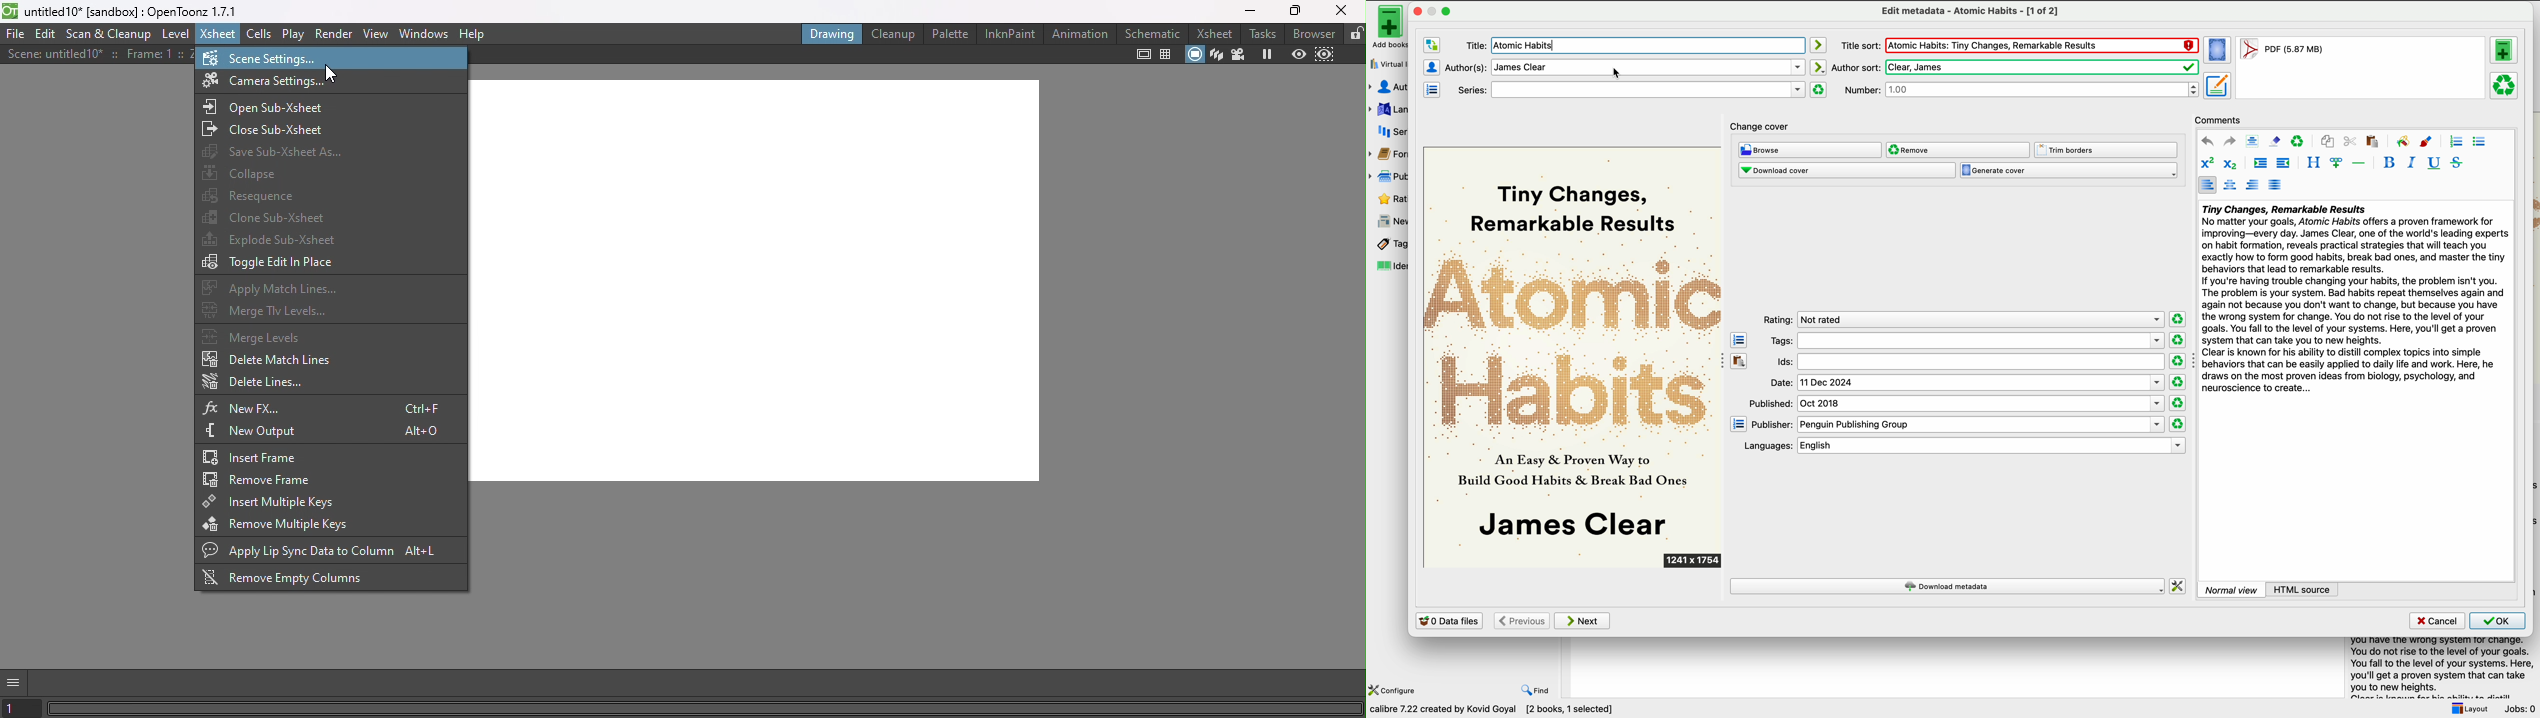 The width and height of the screenshot is (2548, 728). Describe the element at coordinates (2481, 142) in the screenshot. I see `unordered list` at that location.